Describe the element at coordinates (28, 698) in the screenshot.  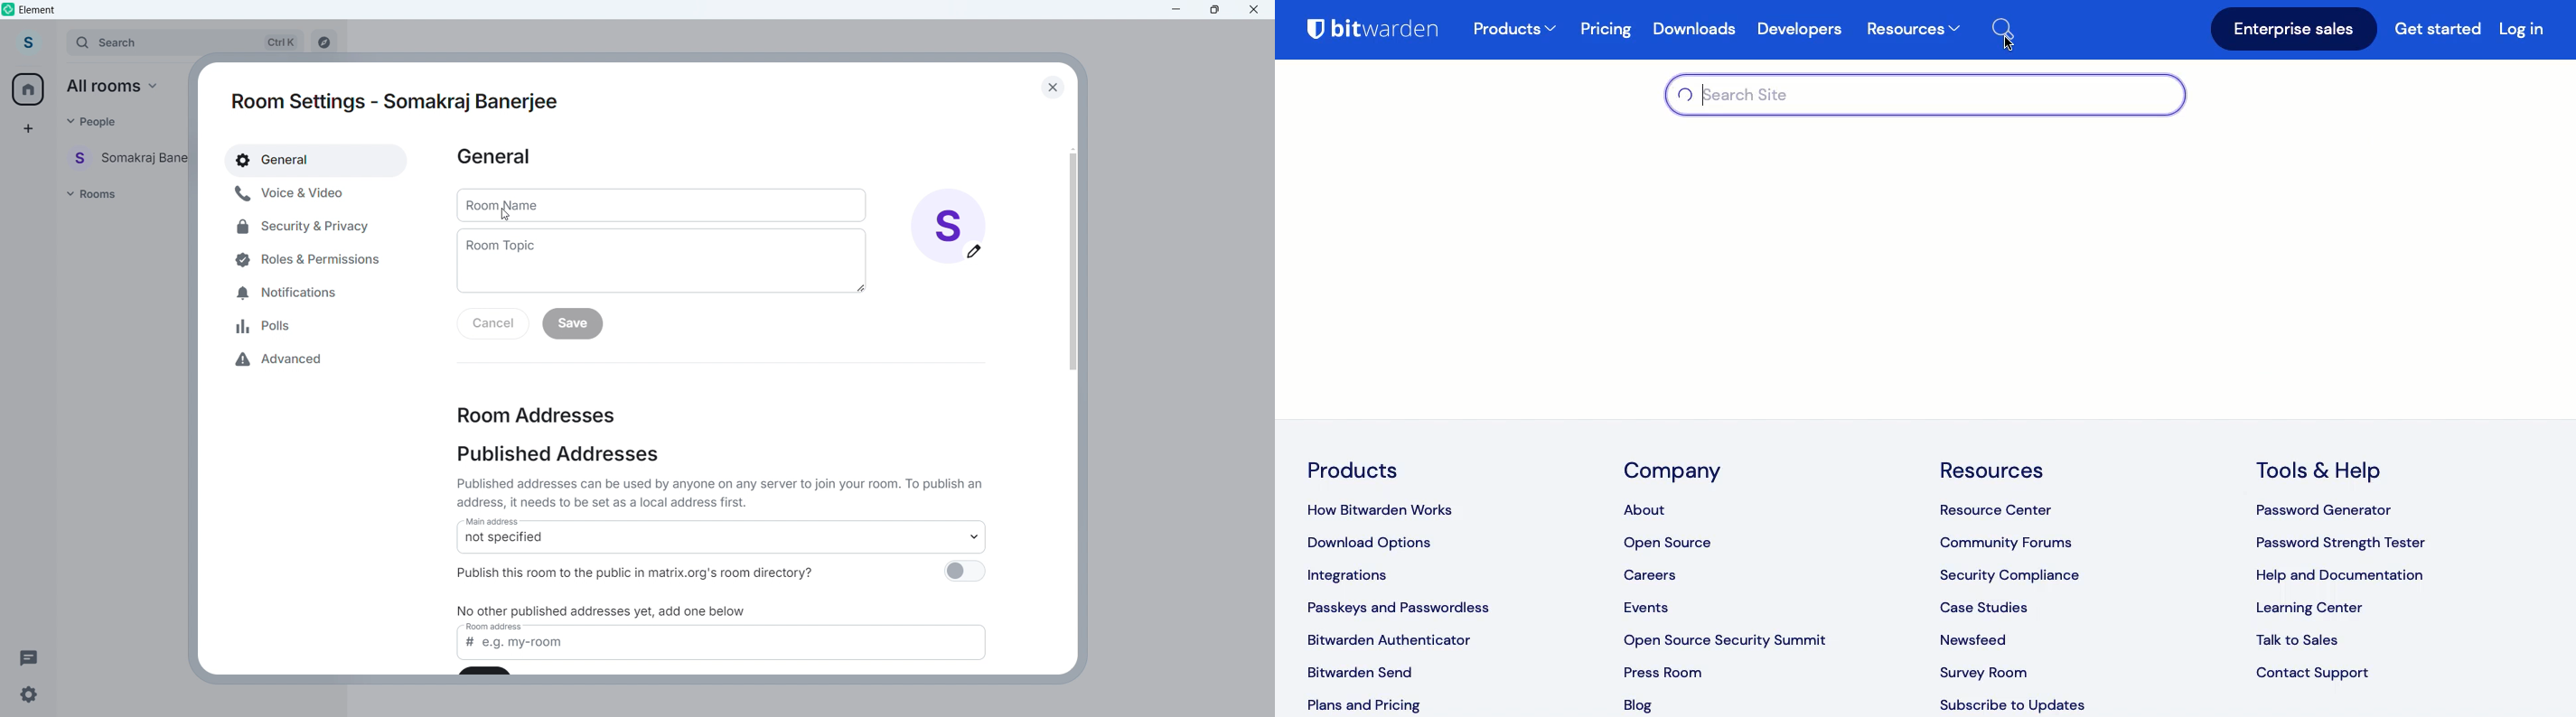
I see `Settings ` at that location.